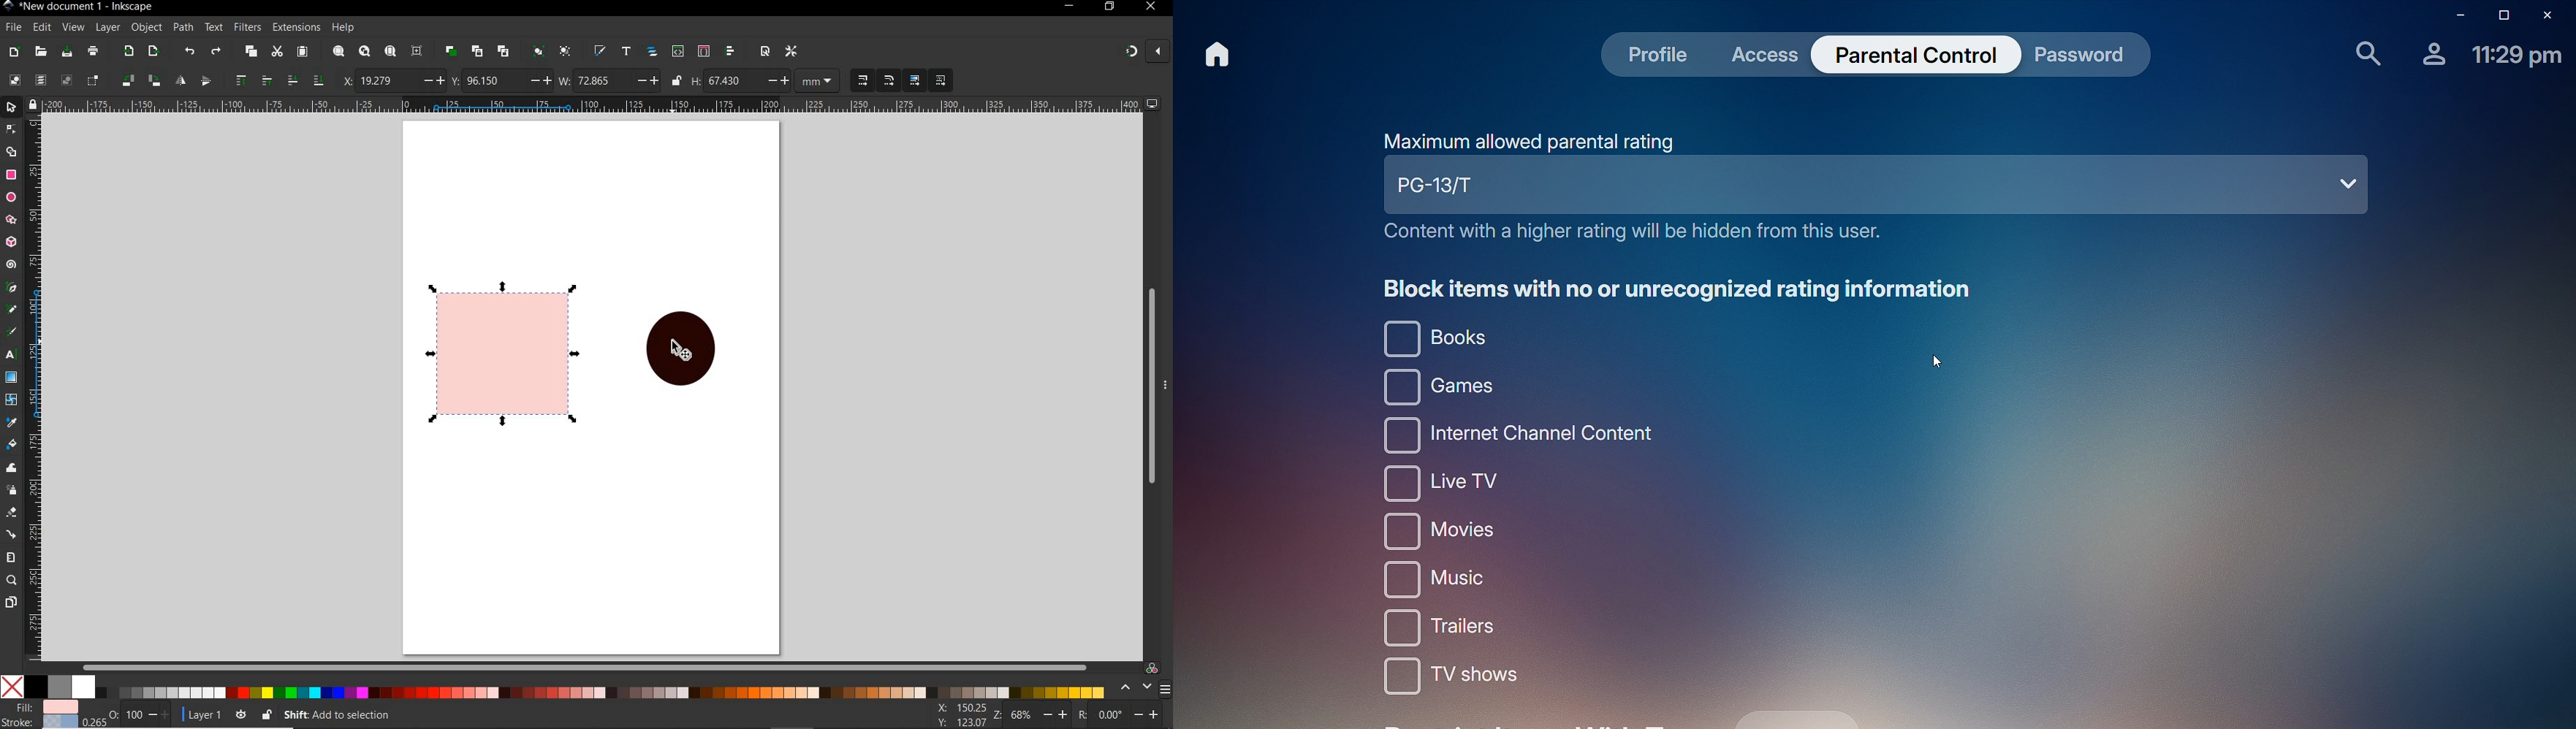 This screenshot has height=756, width=2576. Describe the element at coordinates (11, 399) in the screenshot. I see `mesh tool` at that location.